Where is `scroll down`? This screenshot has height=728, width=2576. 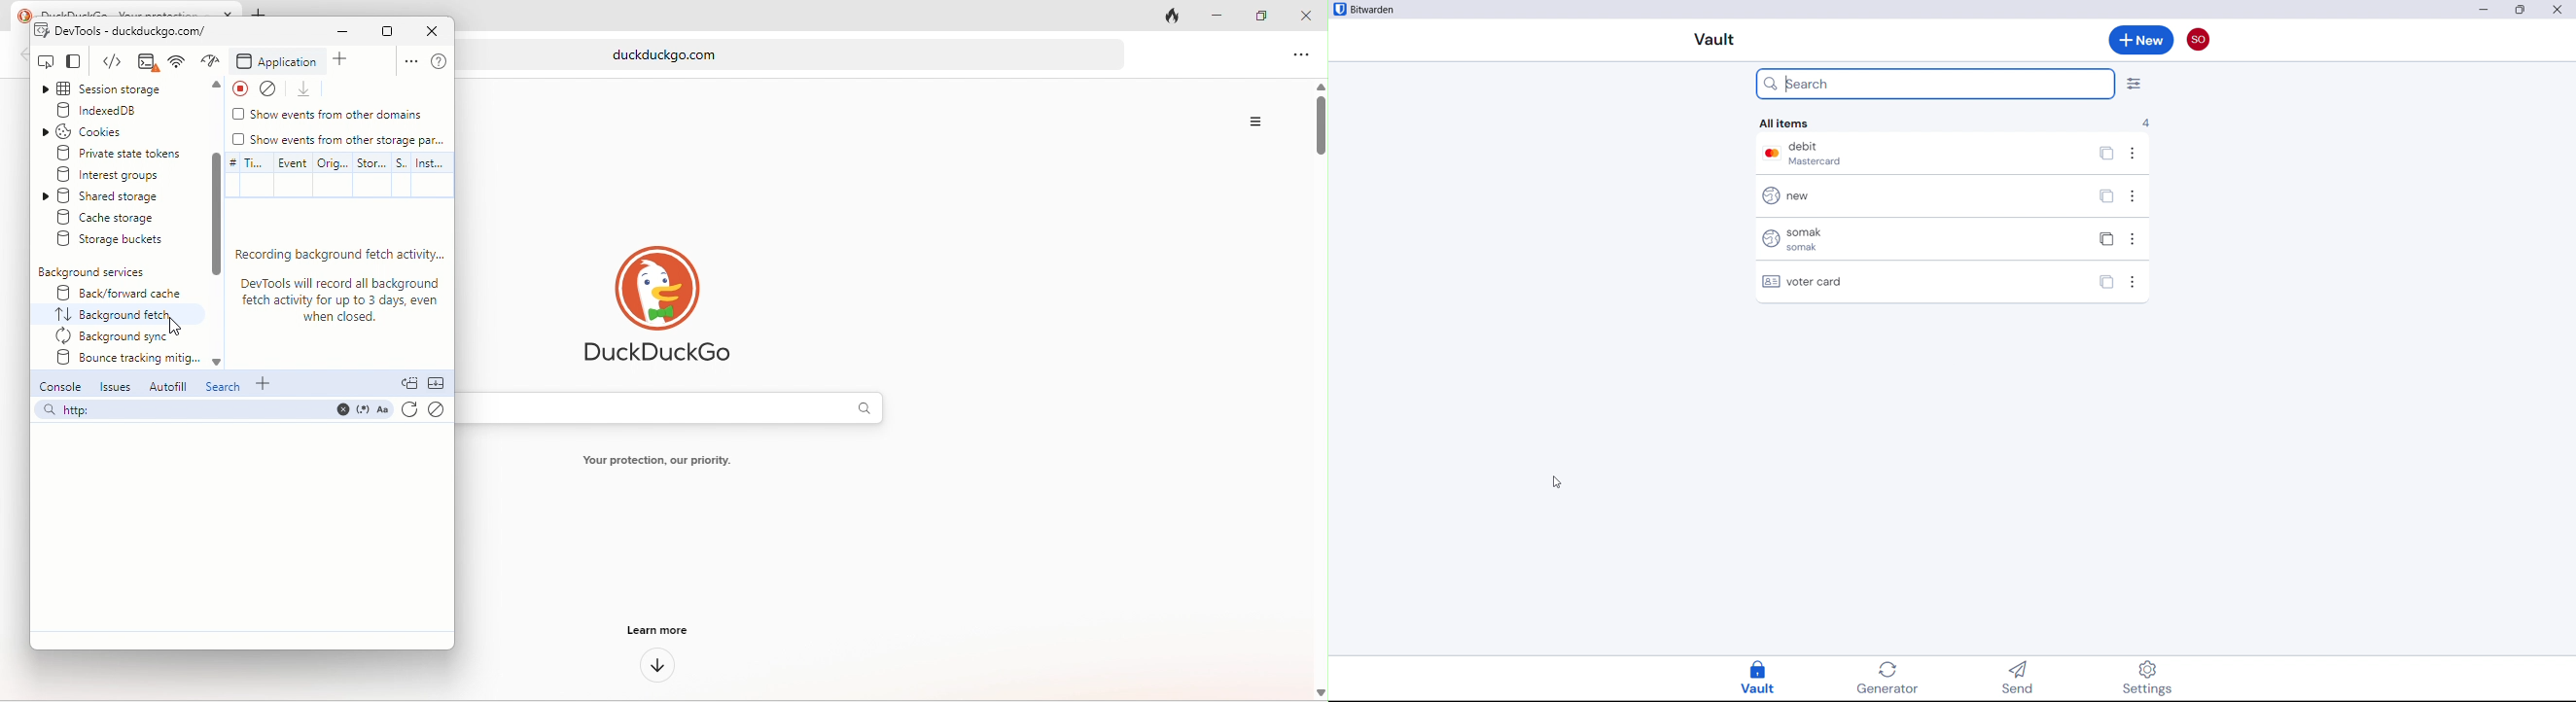 scroll down is located at coordinates (215, 215).